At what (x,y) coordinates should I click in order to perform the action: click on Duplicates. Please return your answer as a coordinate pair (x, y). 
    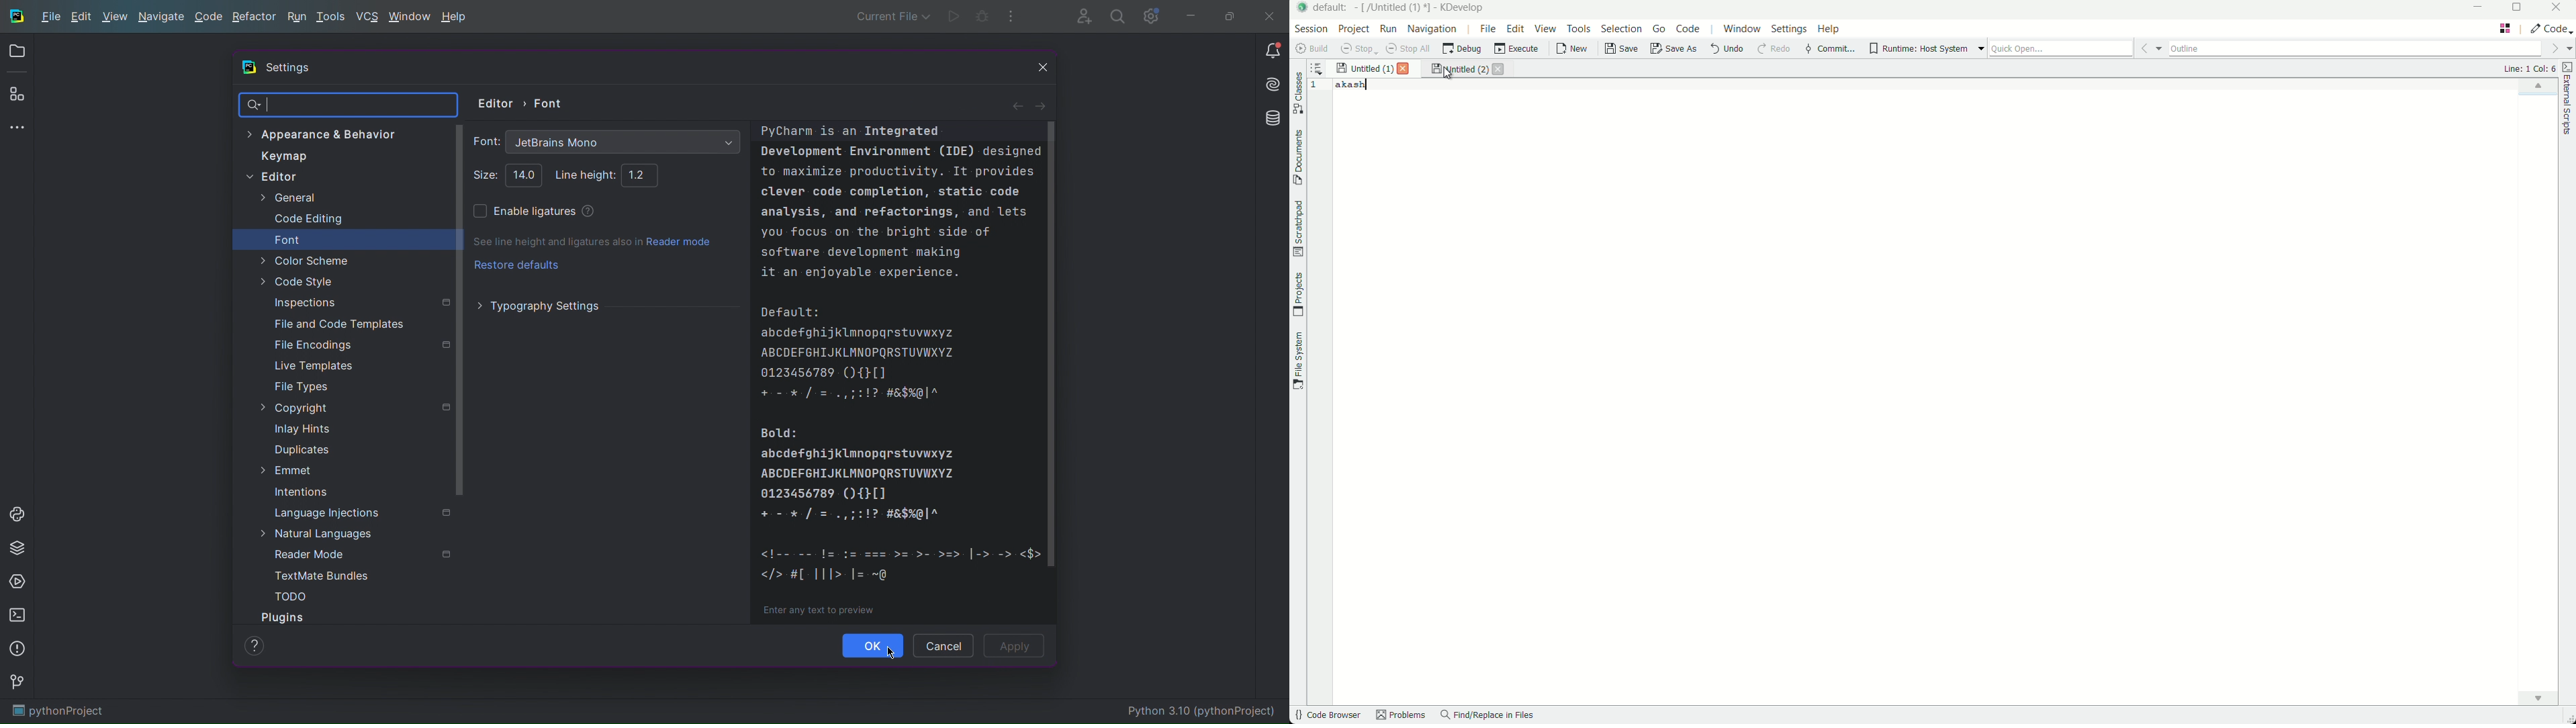
    Looking at the image, I should click on (300, 450).